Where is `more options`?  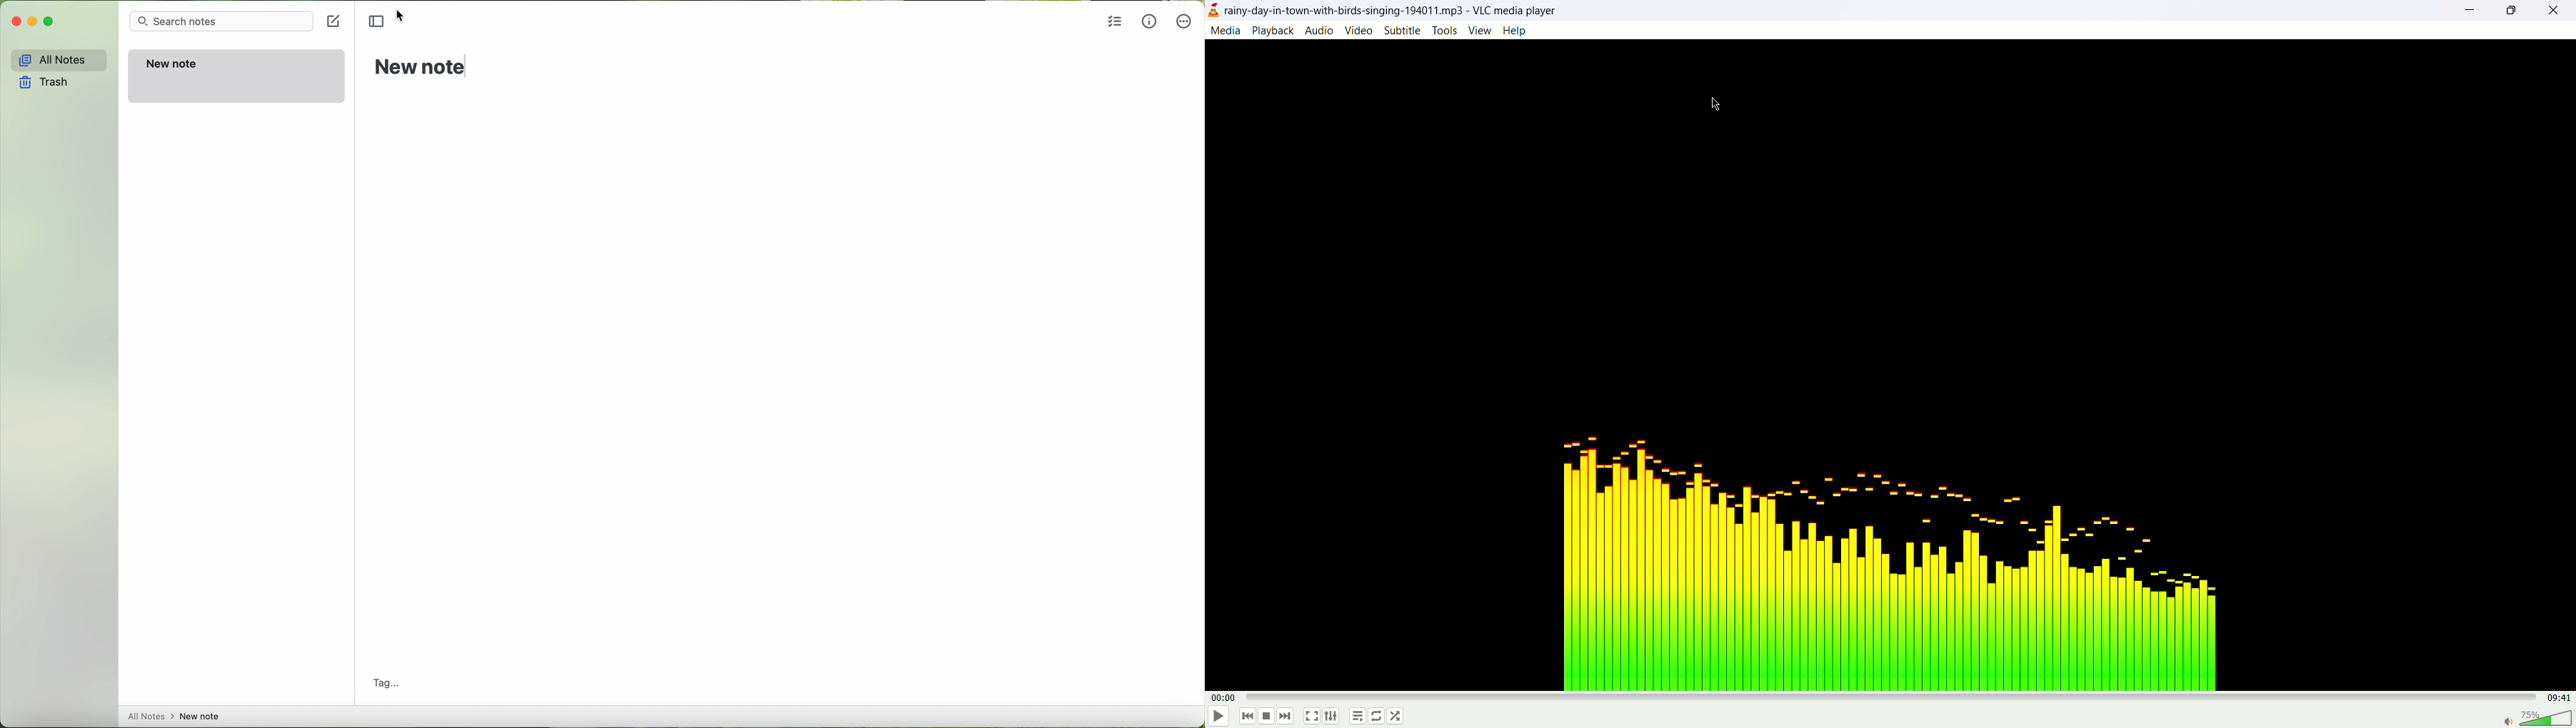 more options is located at coordinates (1186, 21).